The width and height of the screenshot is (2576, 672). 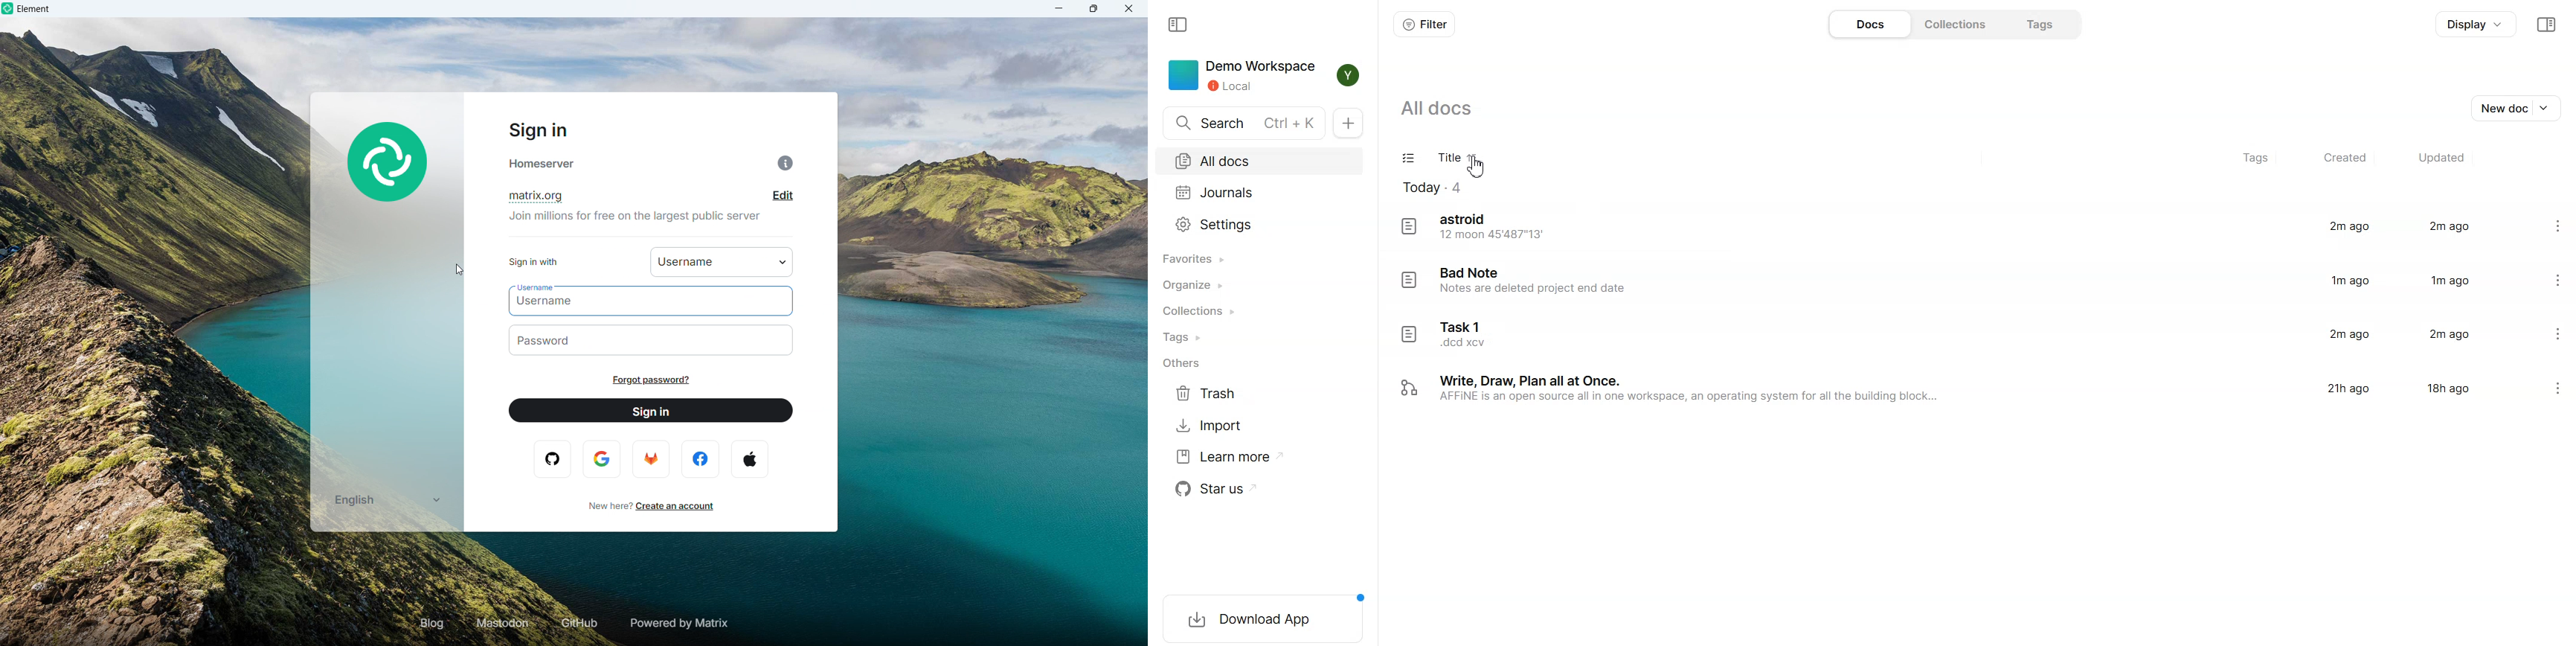 I want to click on Organize, so click(x=1211, y=285).